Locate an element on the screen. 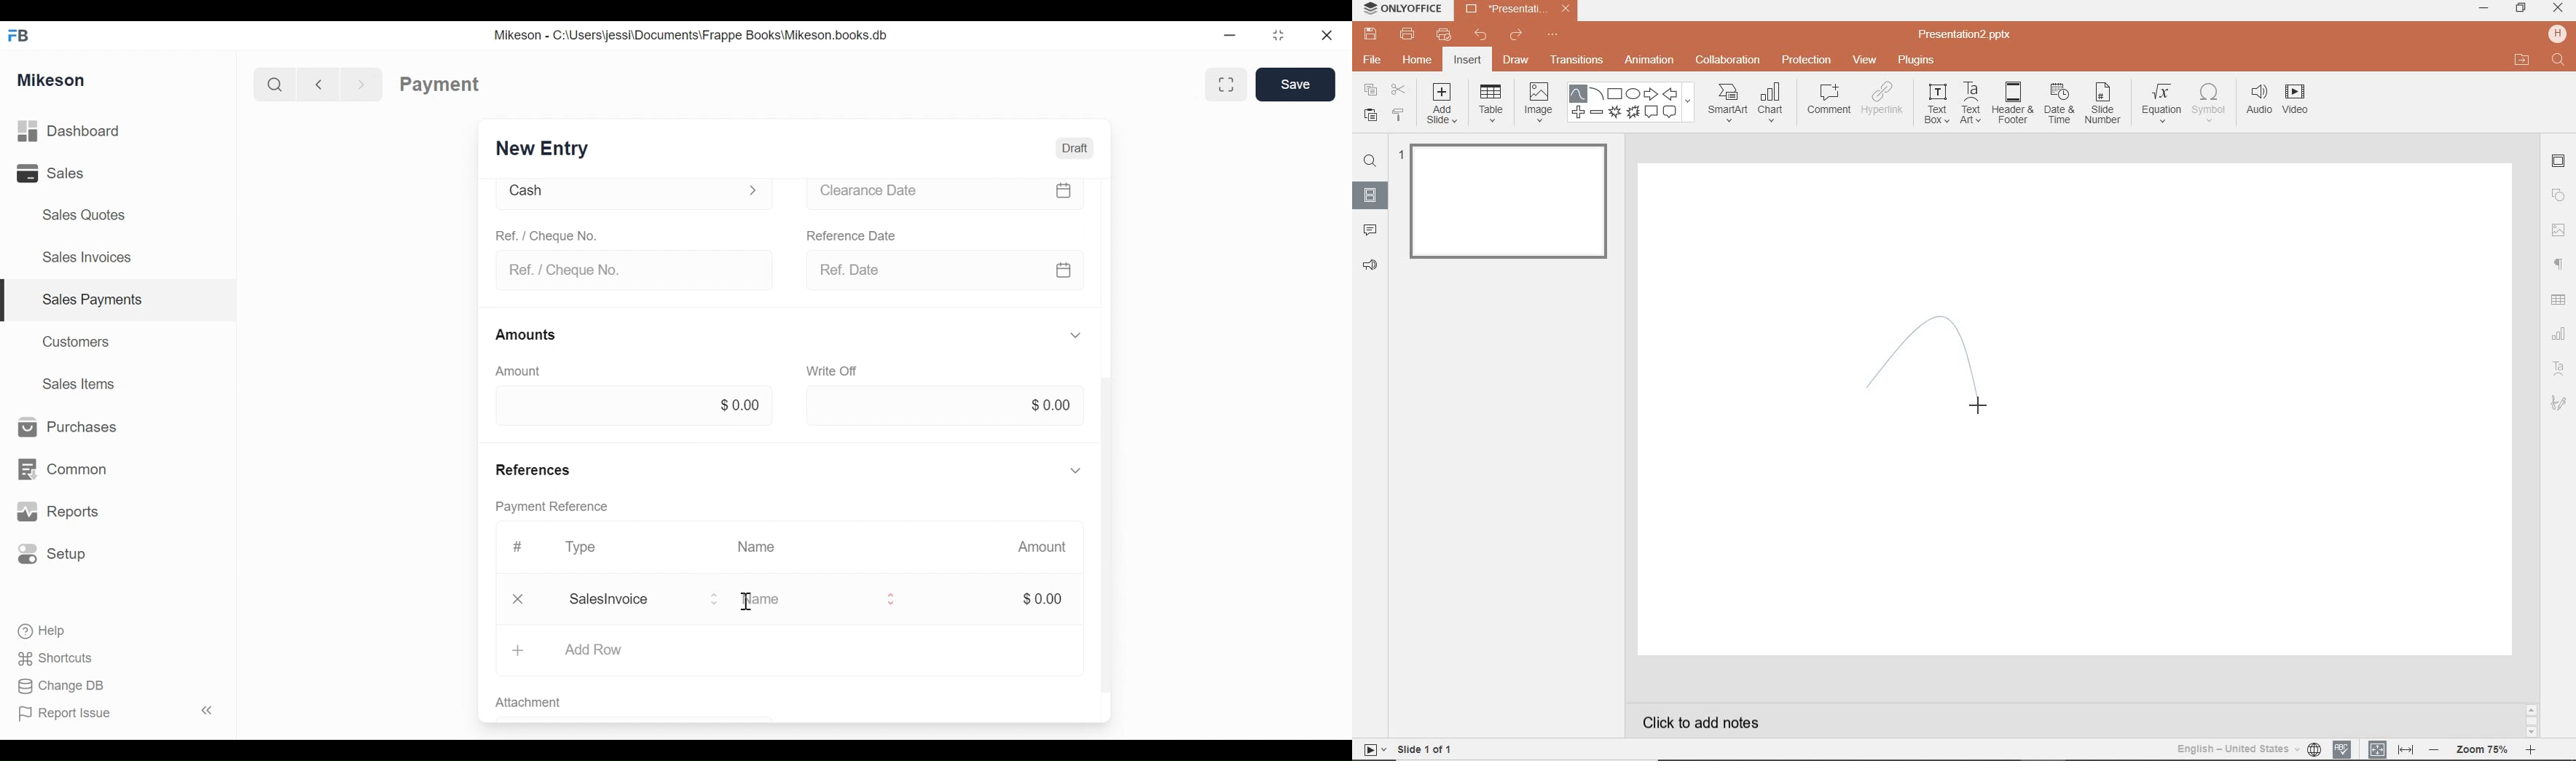  References is located at coordinates (539, 469).